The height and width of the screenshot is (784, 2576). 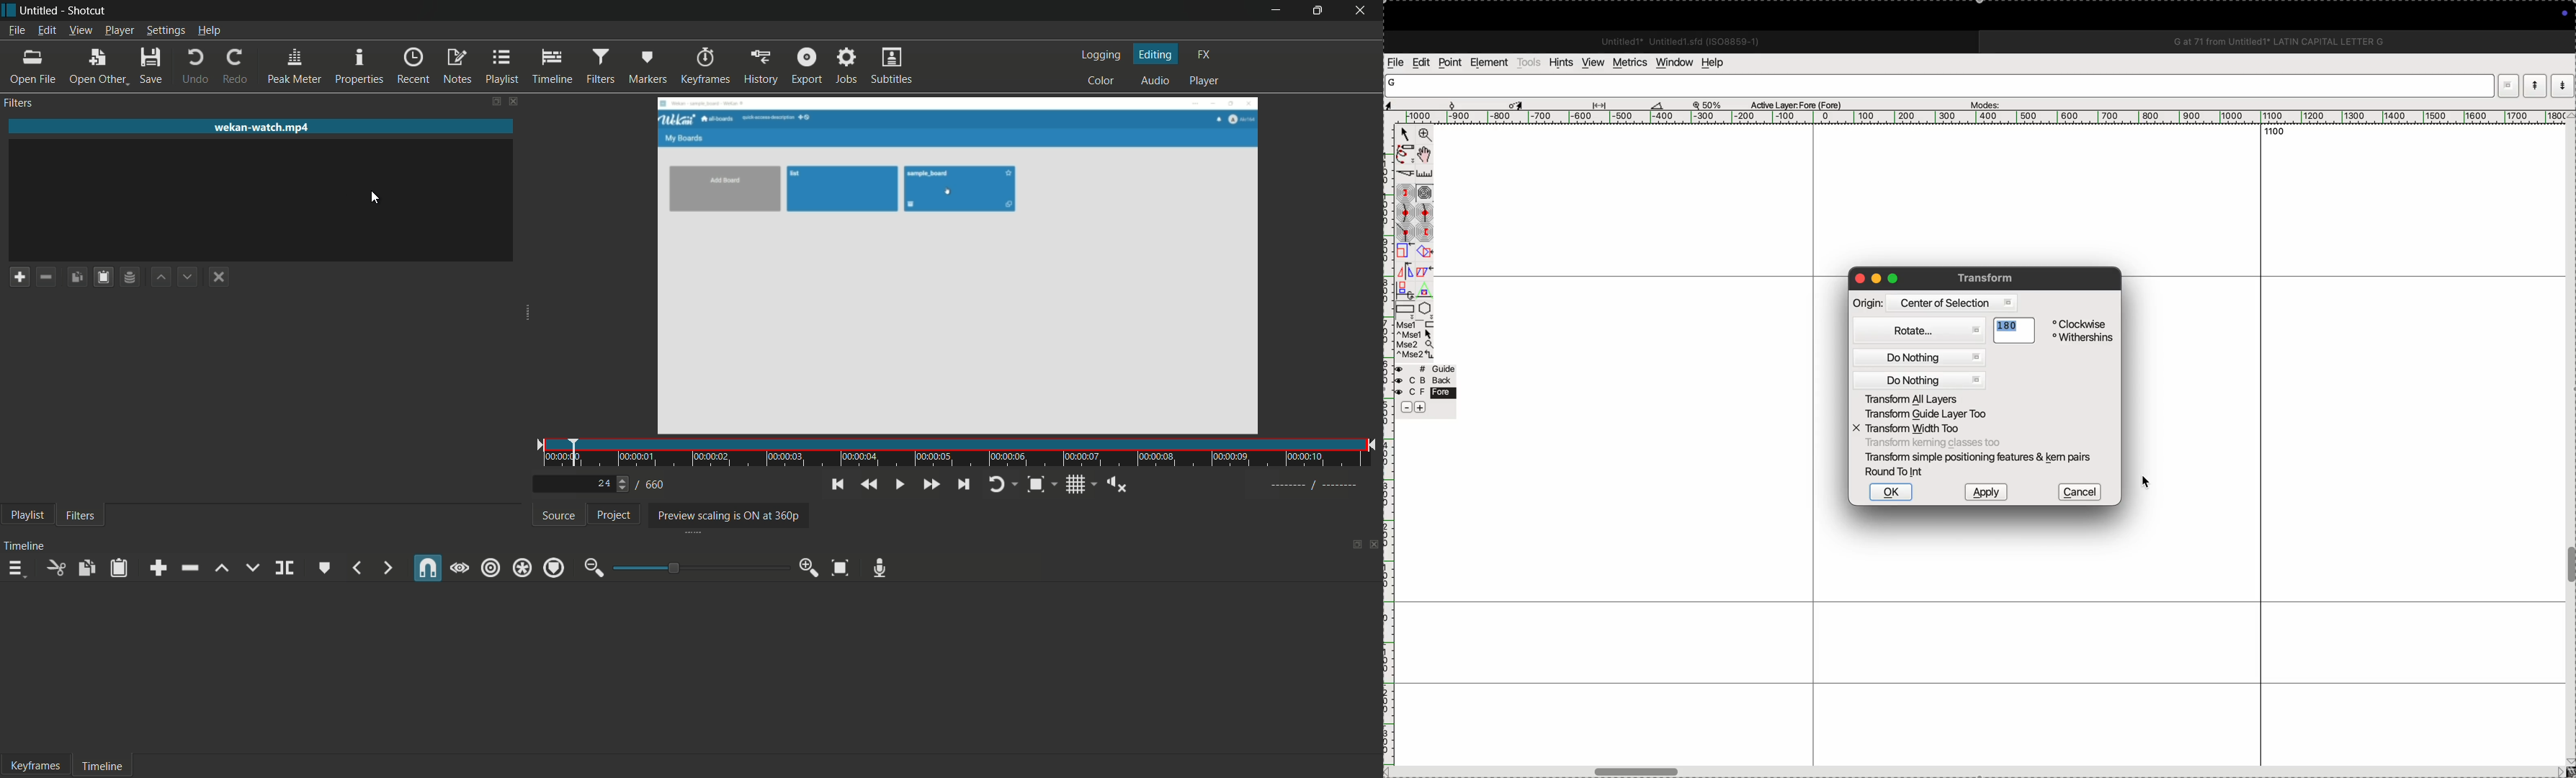 I want to click on jobs, so click(x=846, y=67).